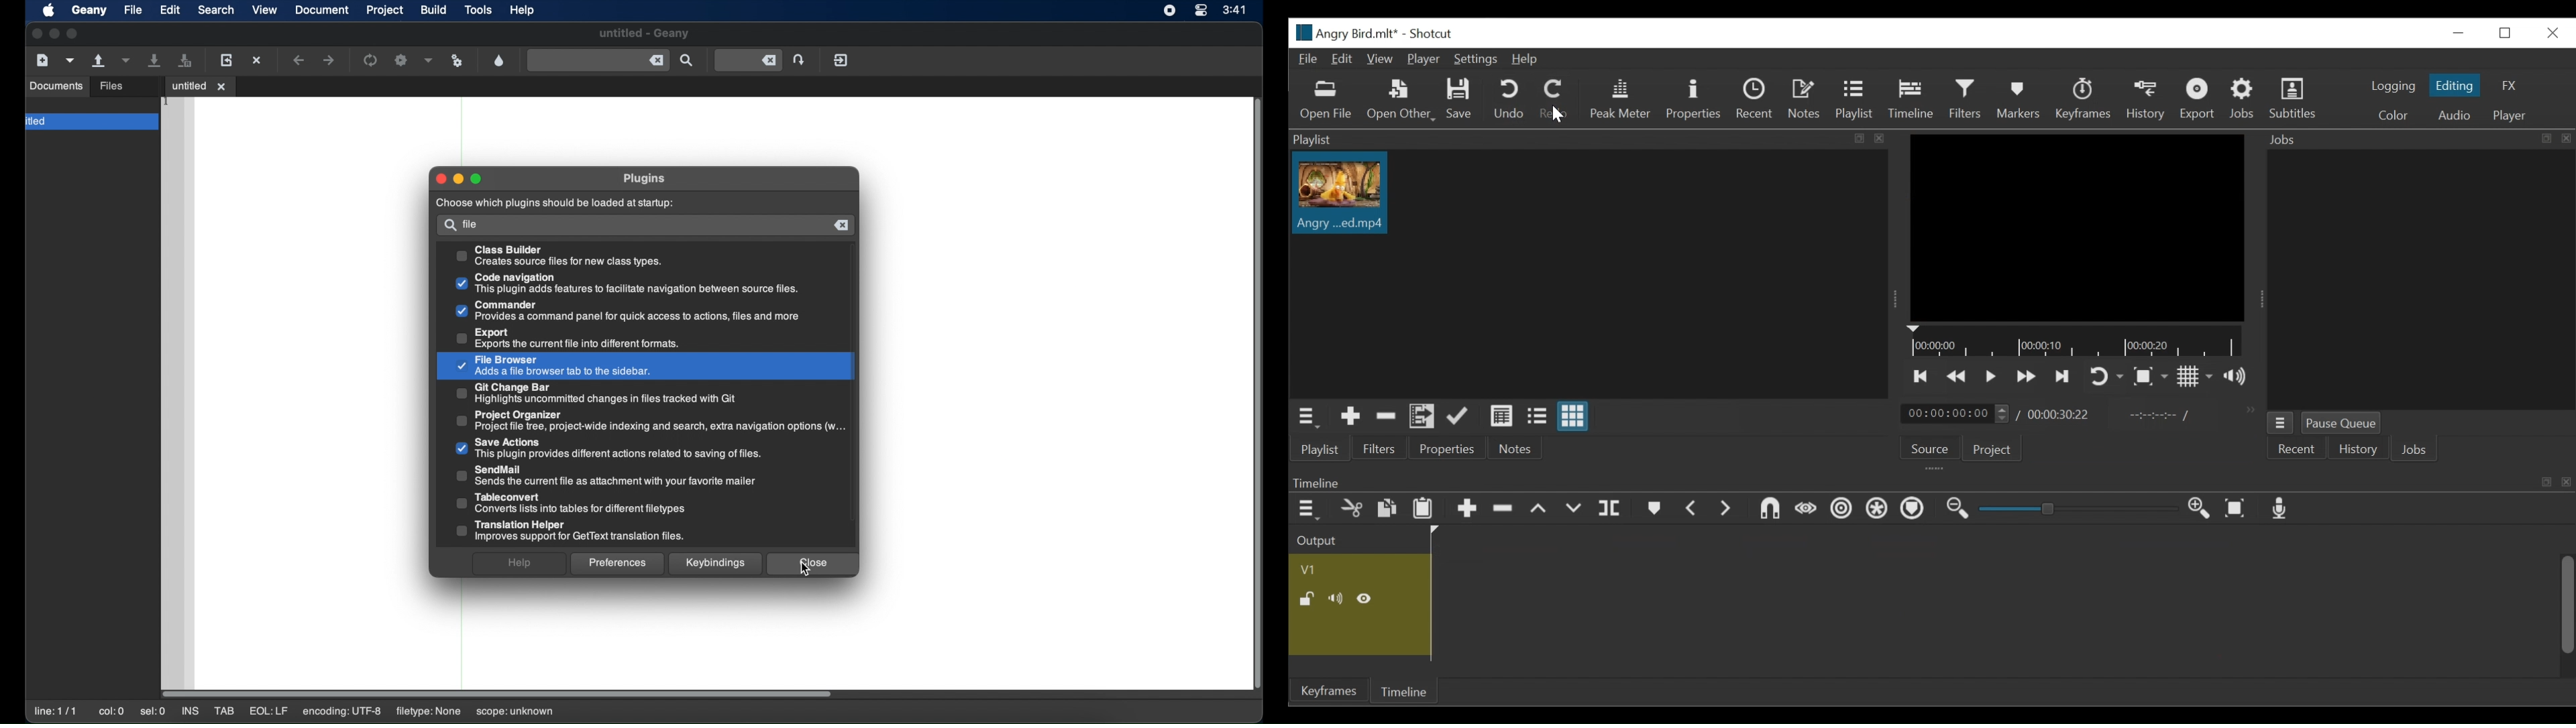 The image size is (2576, 728). I want to click on Jobs menu, so click(2280, 422).